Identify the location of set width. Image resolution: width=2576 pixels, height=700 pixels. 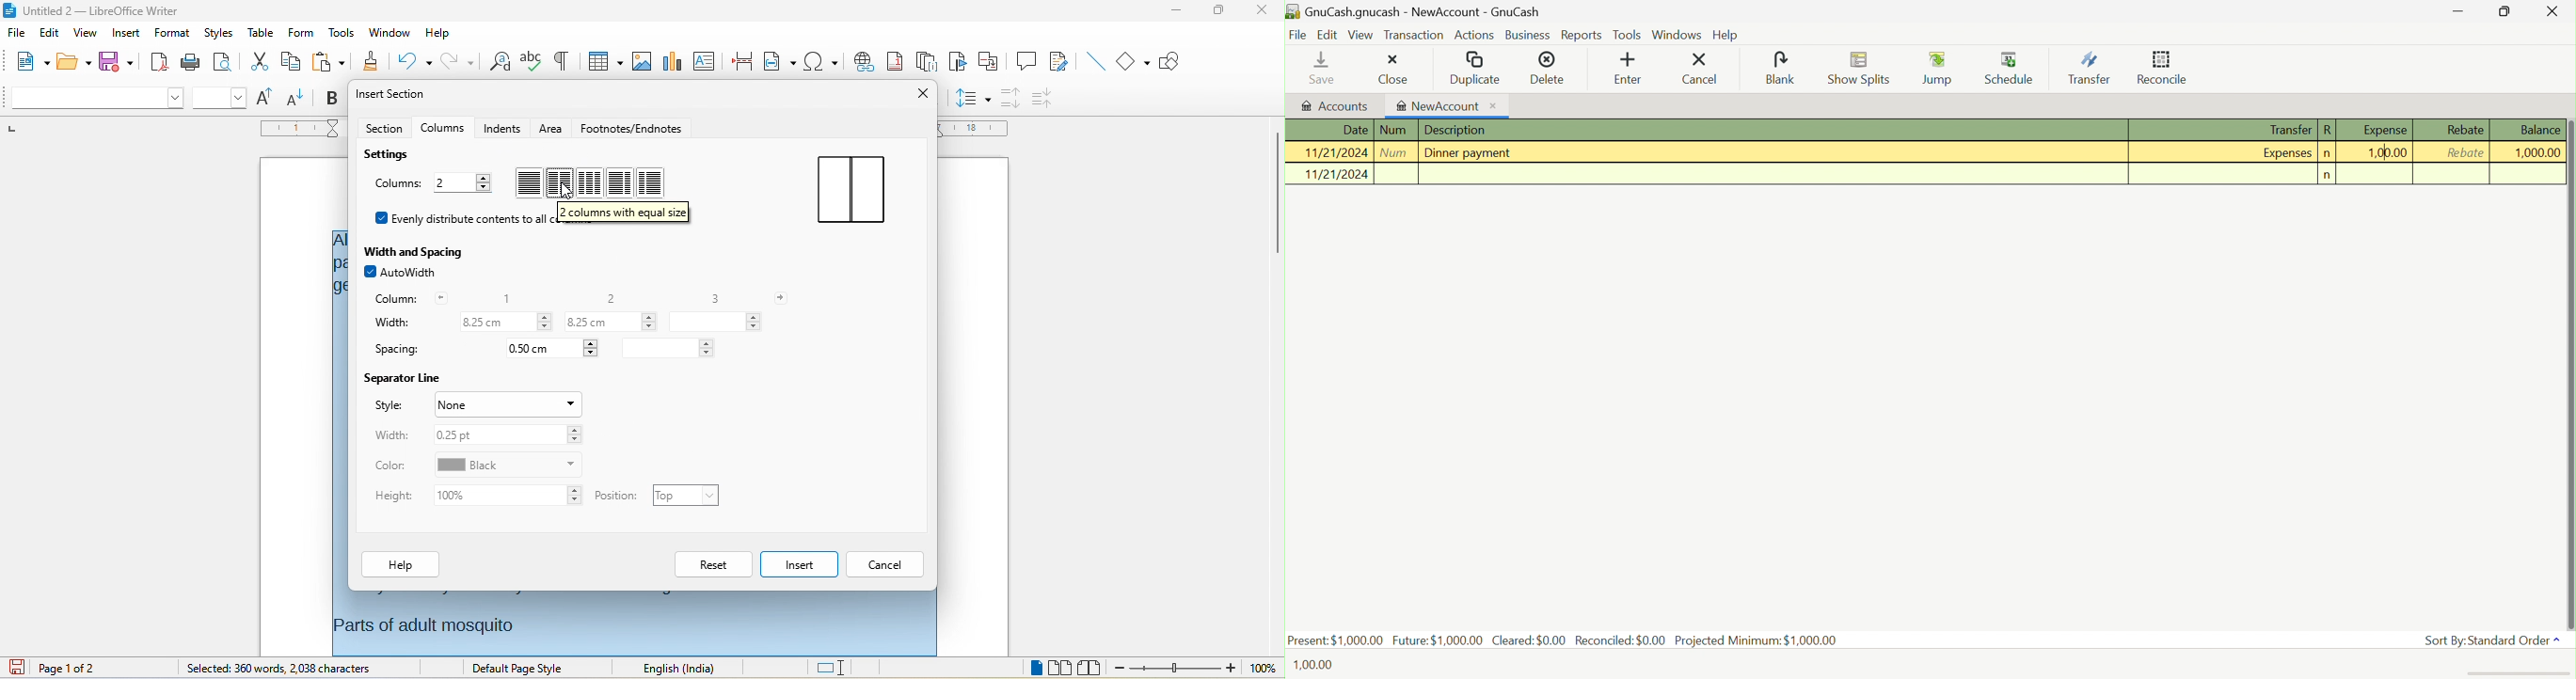
(506, 434).